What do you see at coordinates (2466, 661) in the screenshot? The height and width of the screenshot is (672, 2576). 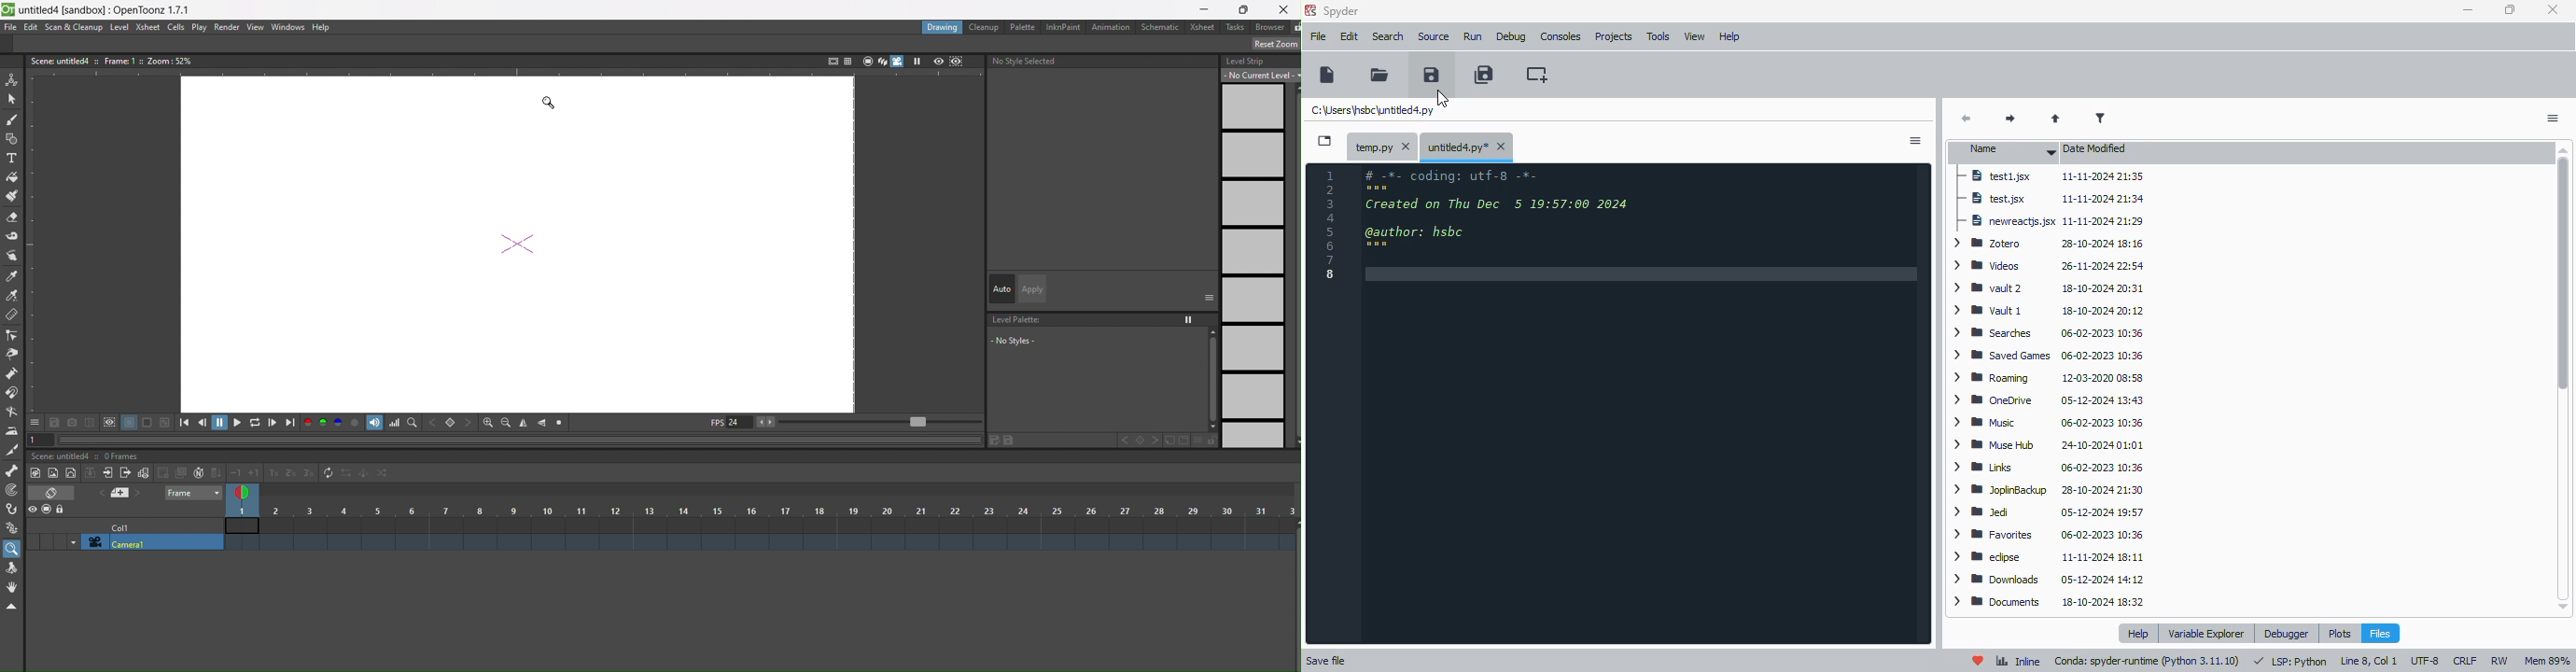 I see `CRLF` at bounding box center [2466, 661].